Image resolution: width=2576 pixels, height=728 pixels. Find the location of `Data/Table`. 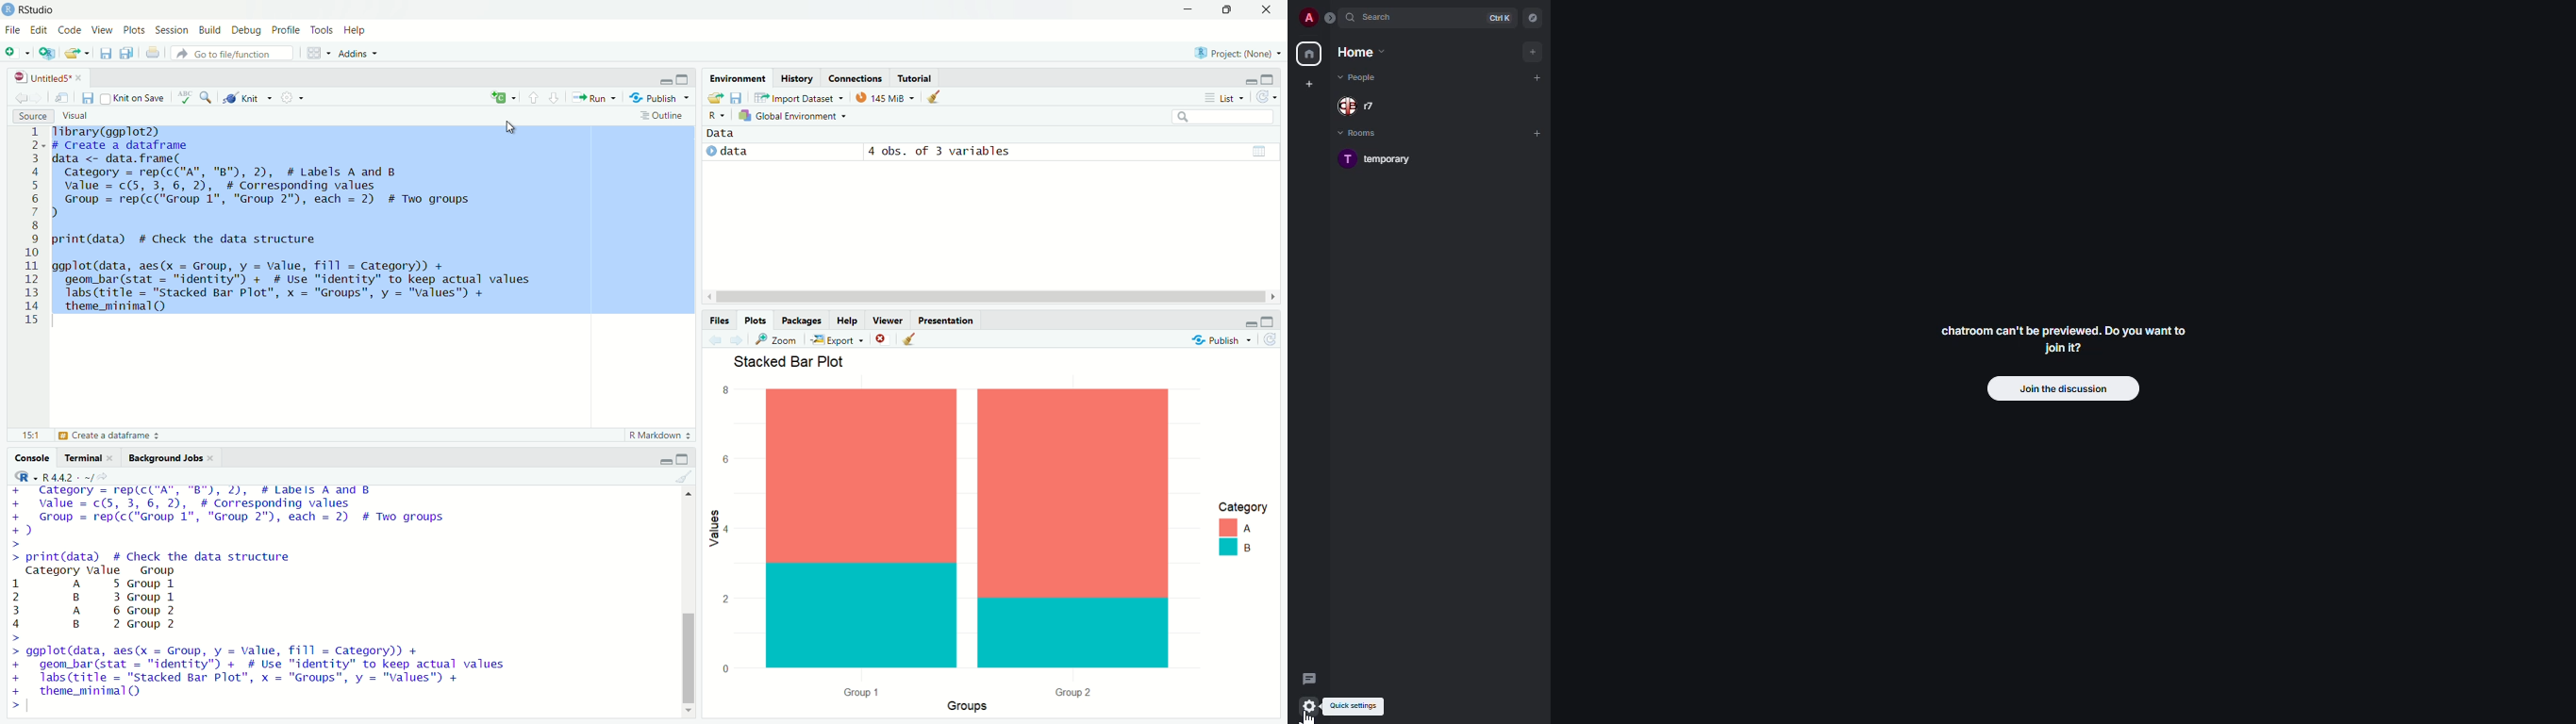

Data/Table is located at coordinates (1259, 148).